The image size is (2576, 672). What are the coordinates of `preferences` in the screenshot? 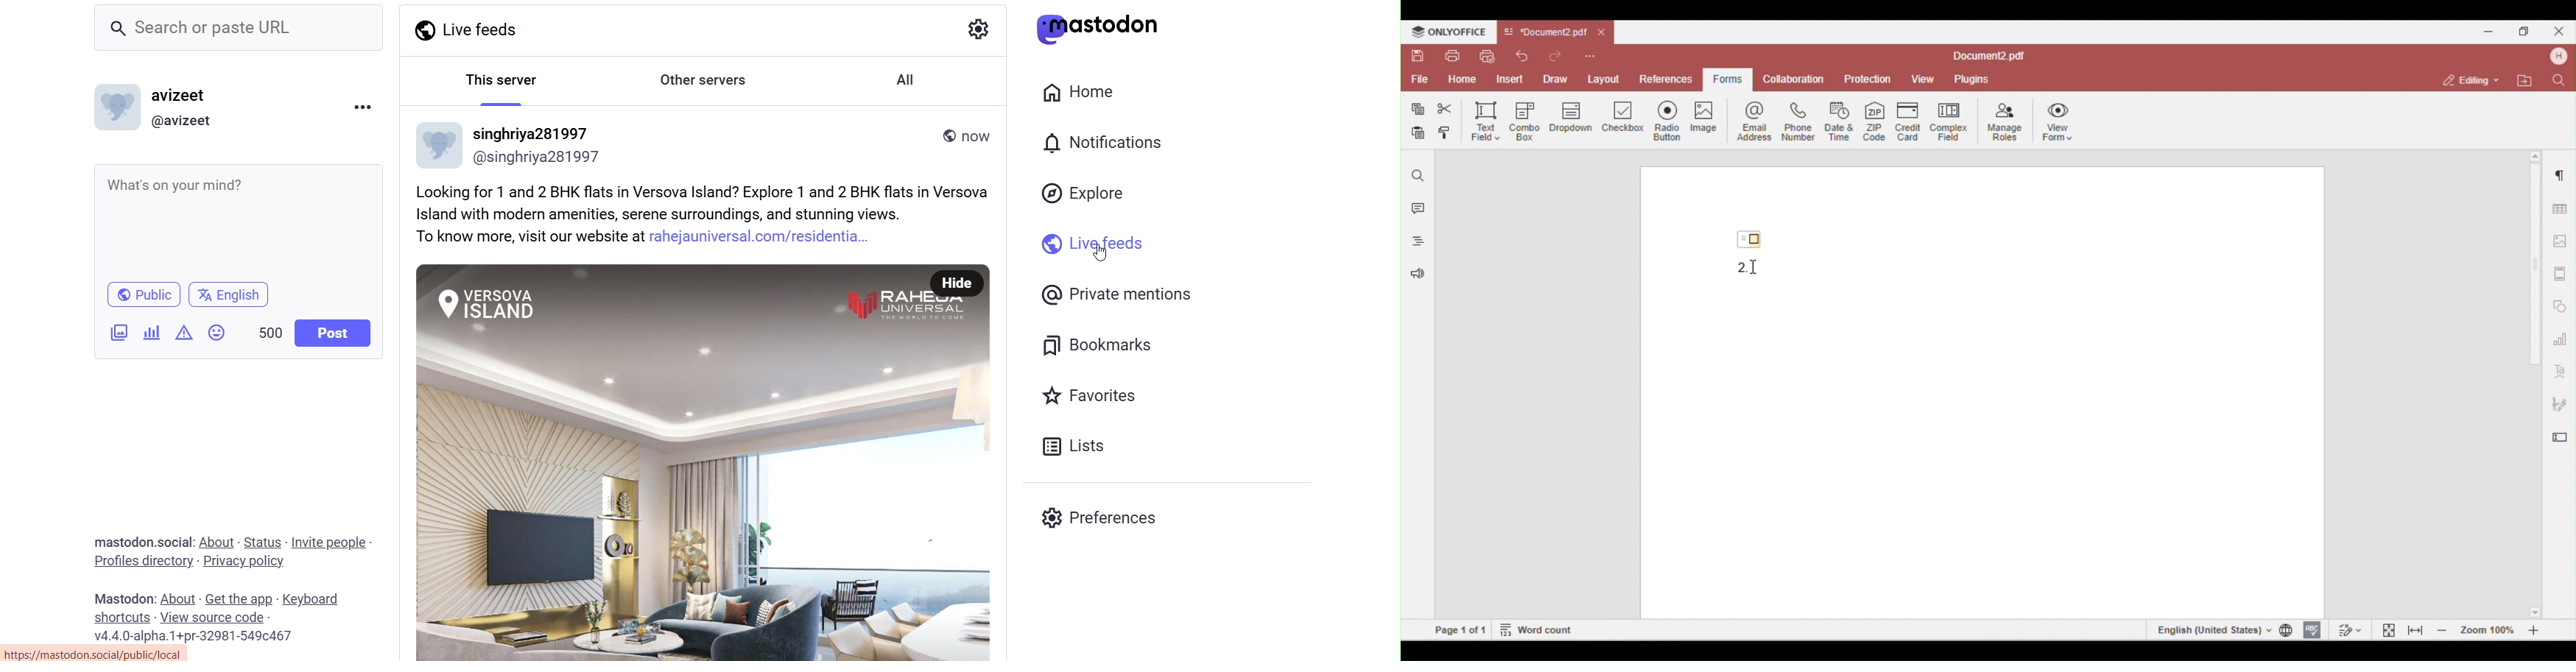 It's located at (1105, 521).